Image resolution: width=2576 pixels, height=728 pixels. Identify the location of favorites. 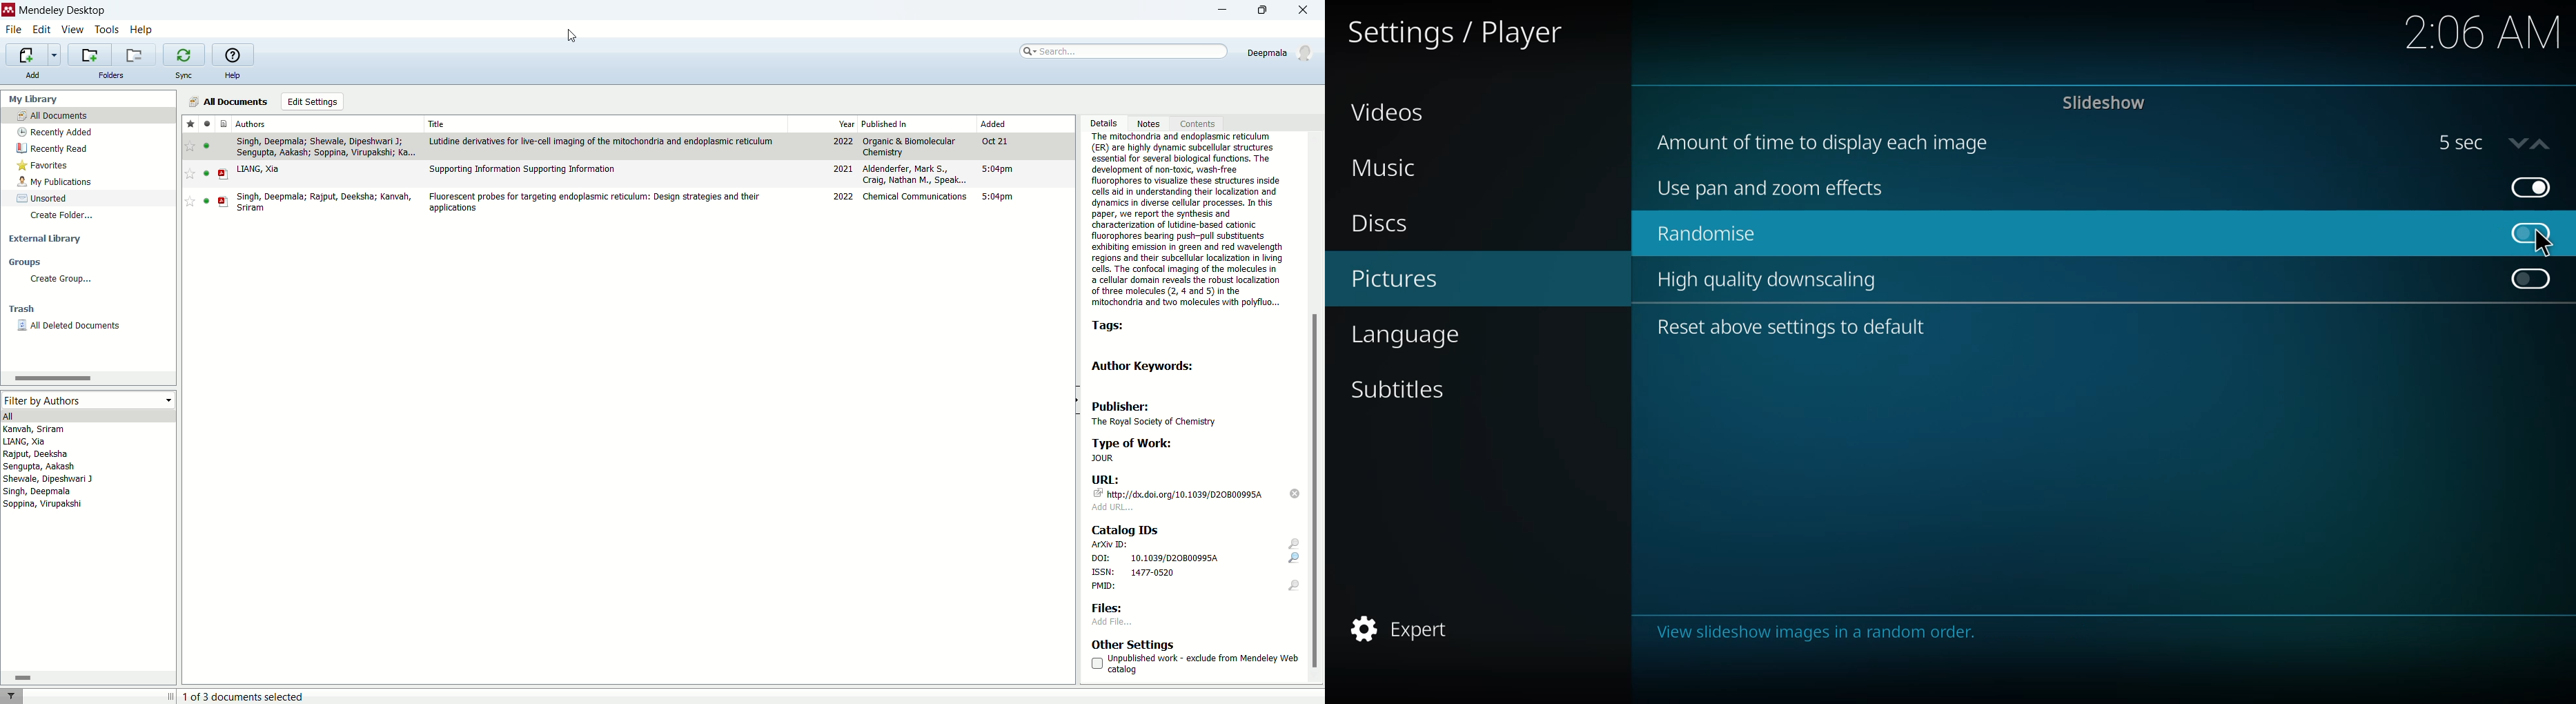
(44, 166).